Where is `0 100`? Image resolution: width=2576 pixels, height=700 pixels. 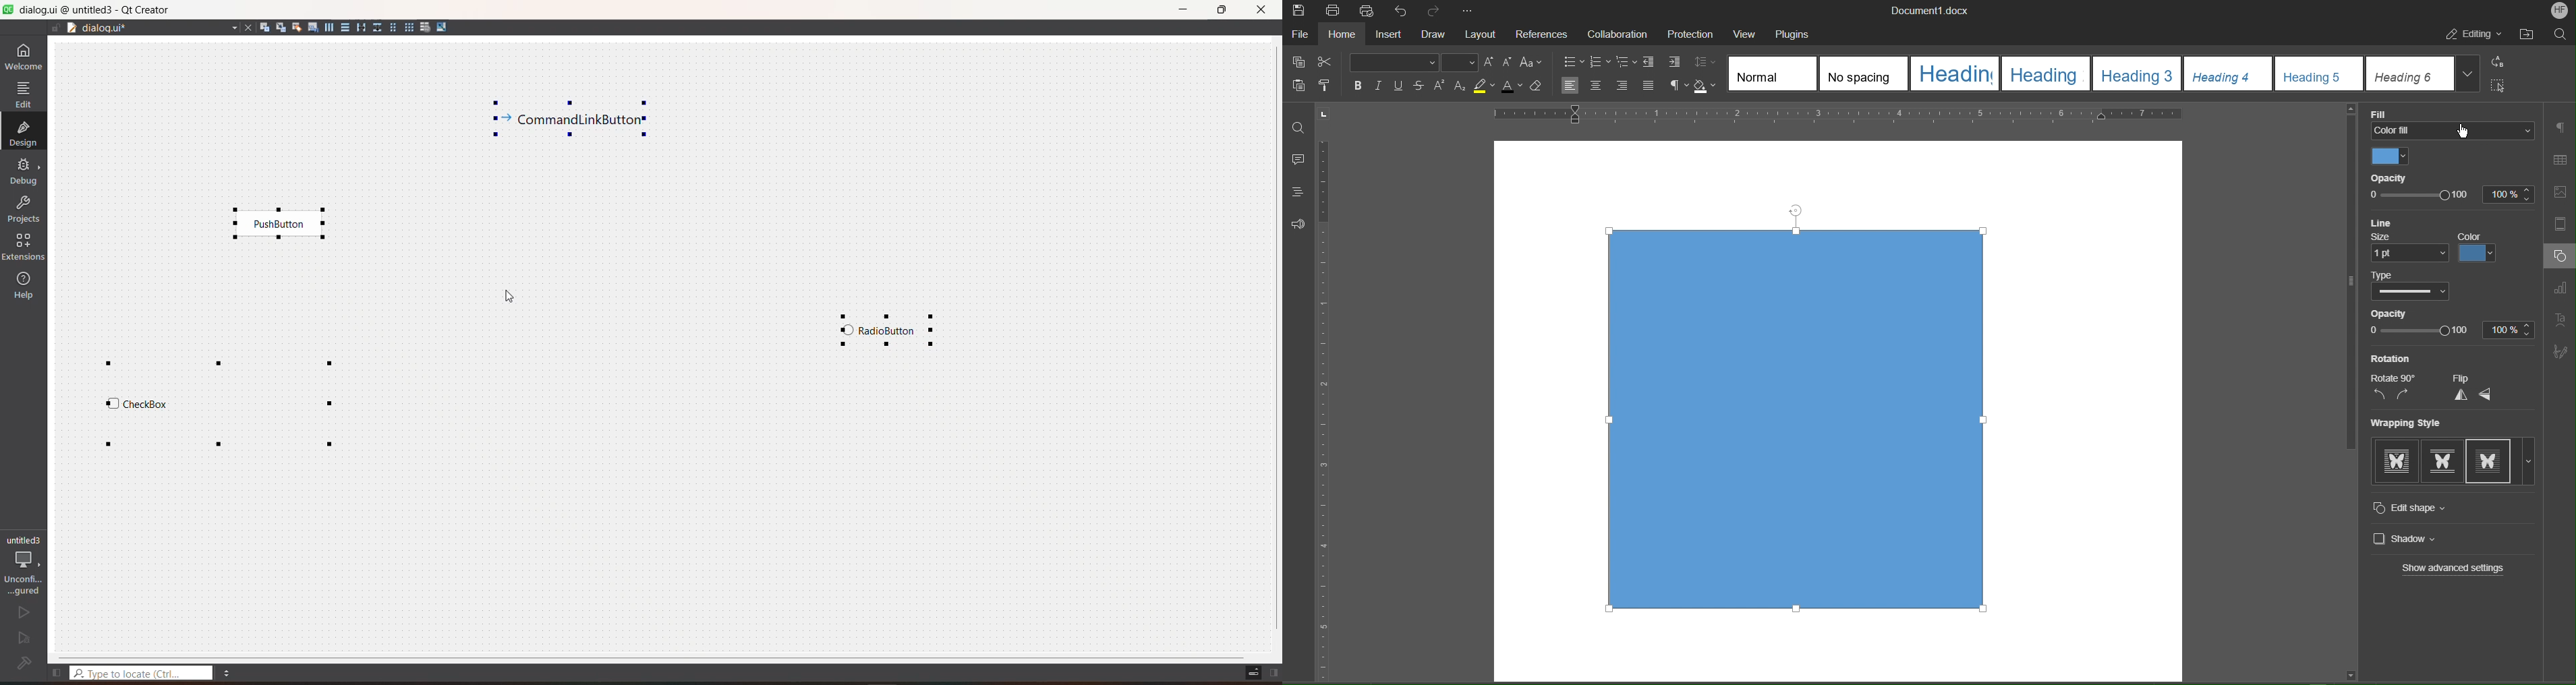
0 100 is located at coordinates (2422, 333).